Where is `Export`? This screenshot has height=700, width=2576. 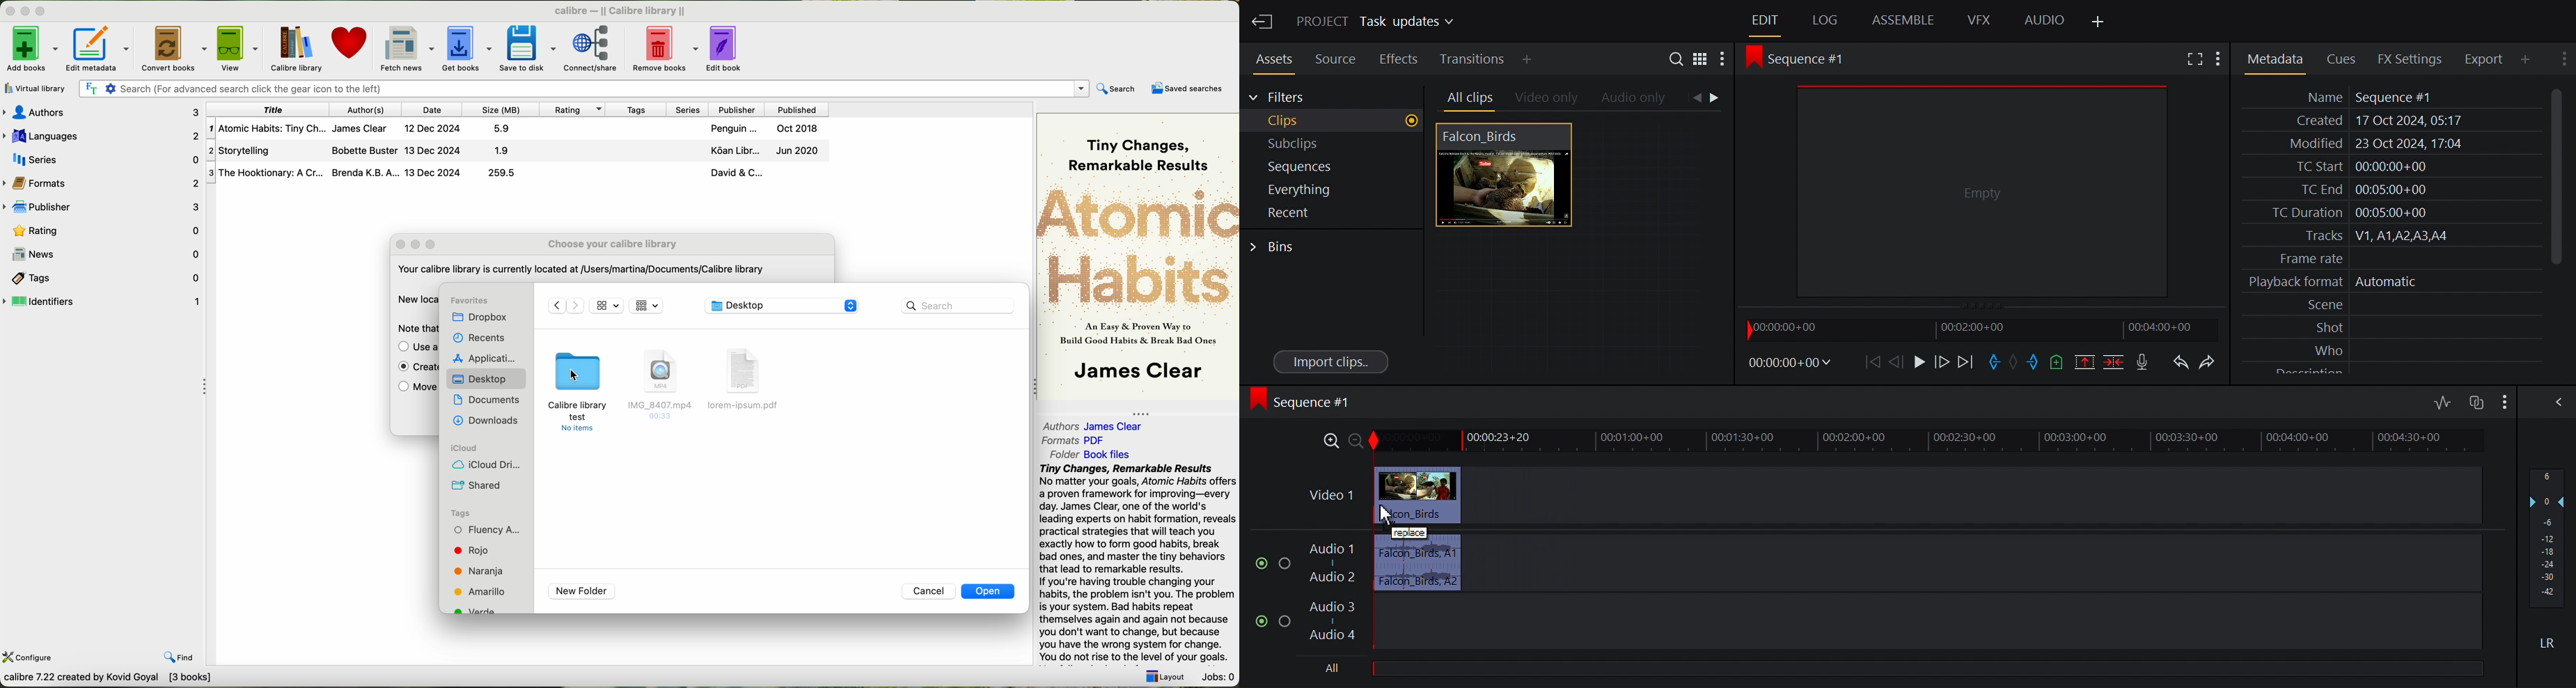
Export is located at coordinates (2489, 58).